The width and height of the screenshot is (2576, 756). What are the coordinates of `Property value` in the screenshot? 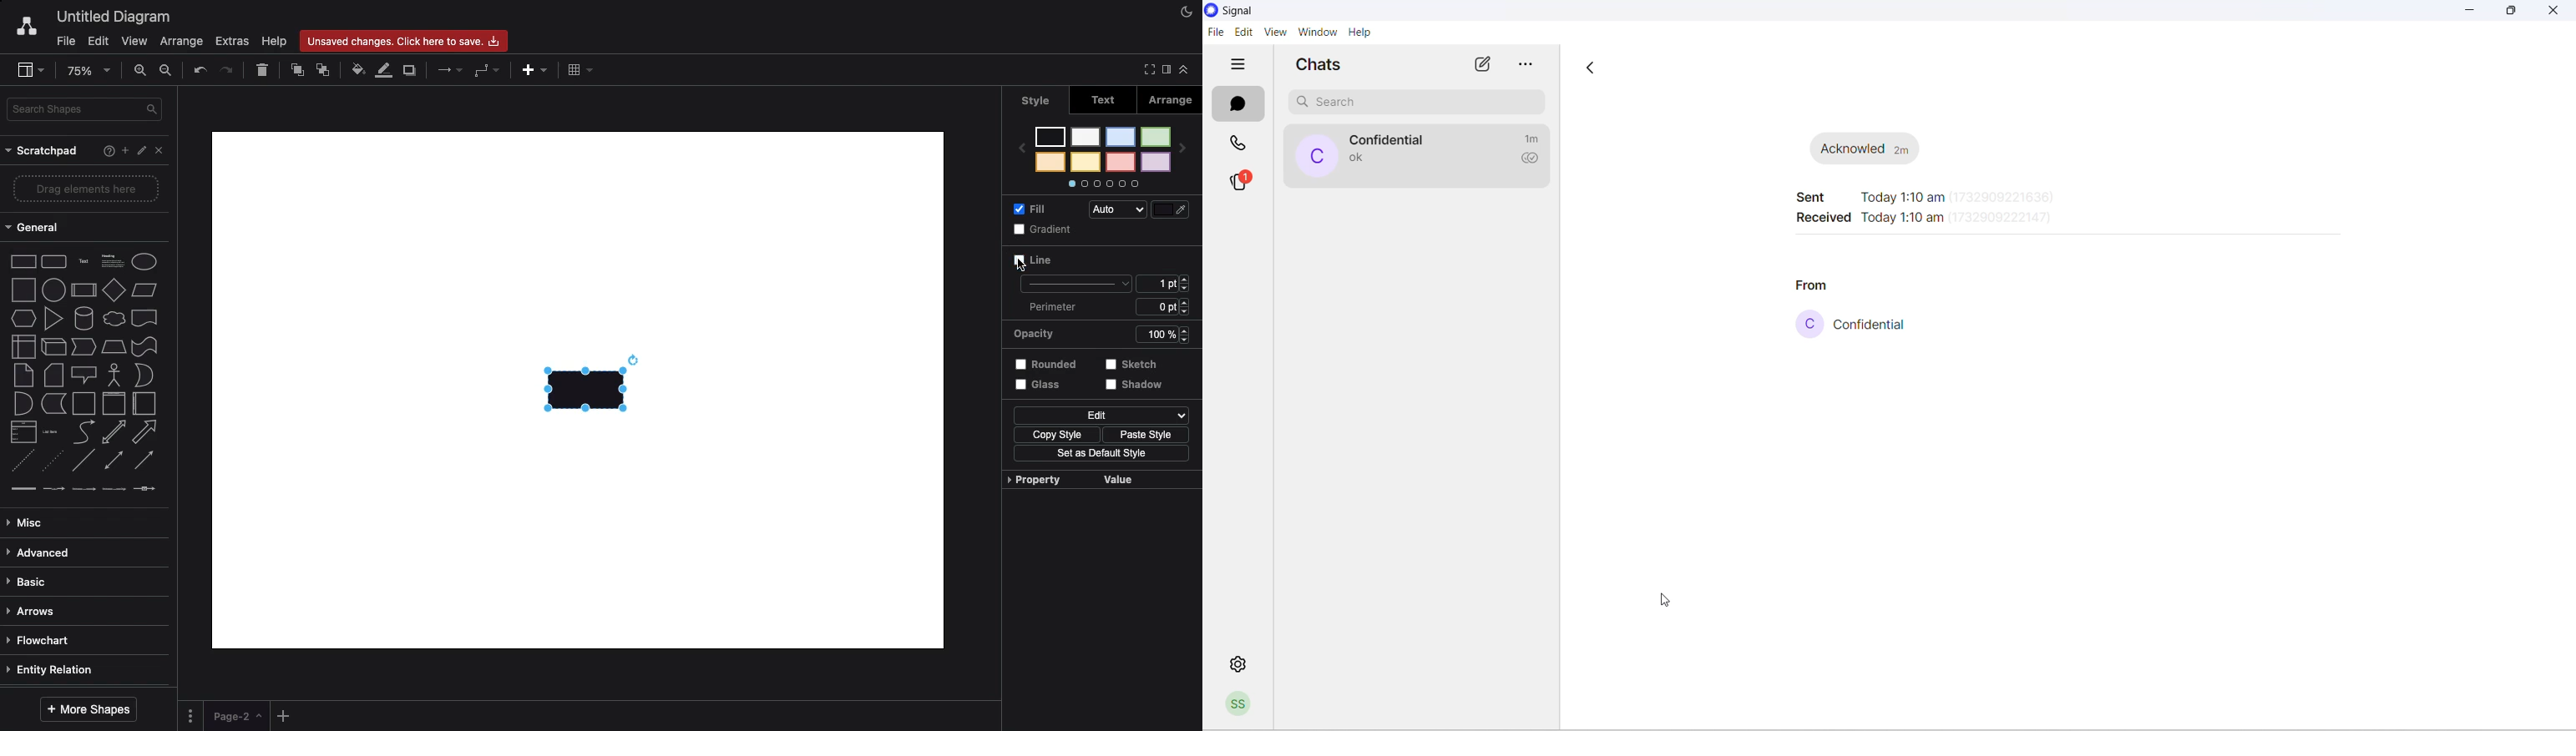 It's located at (1072, 480).